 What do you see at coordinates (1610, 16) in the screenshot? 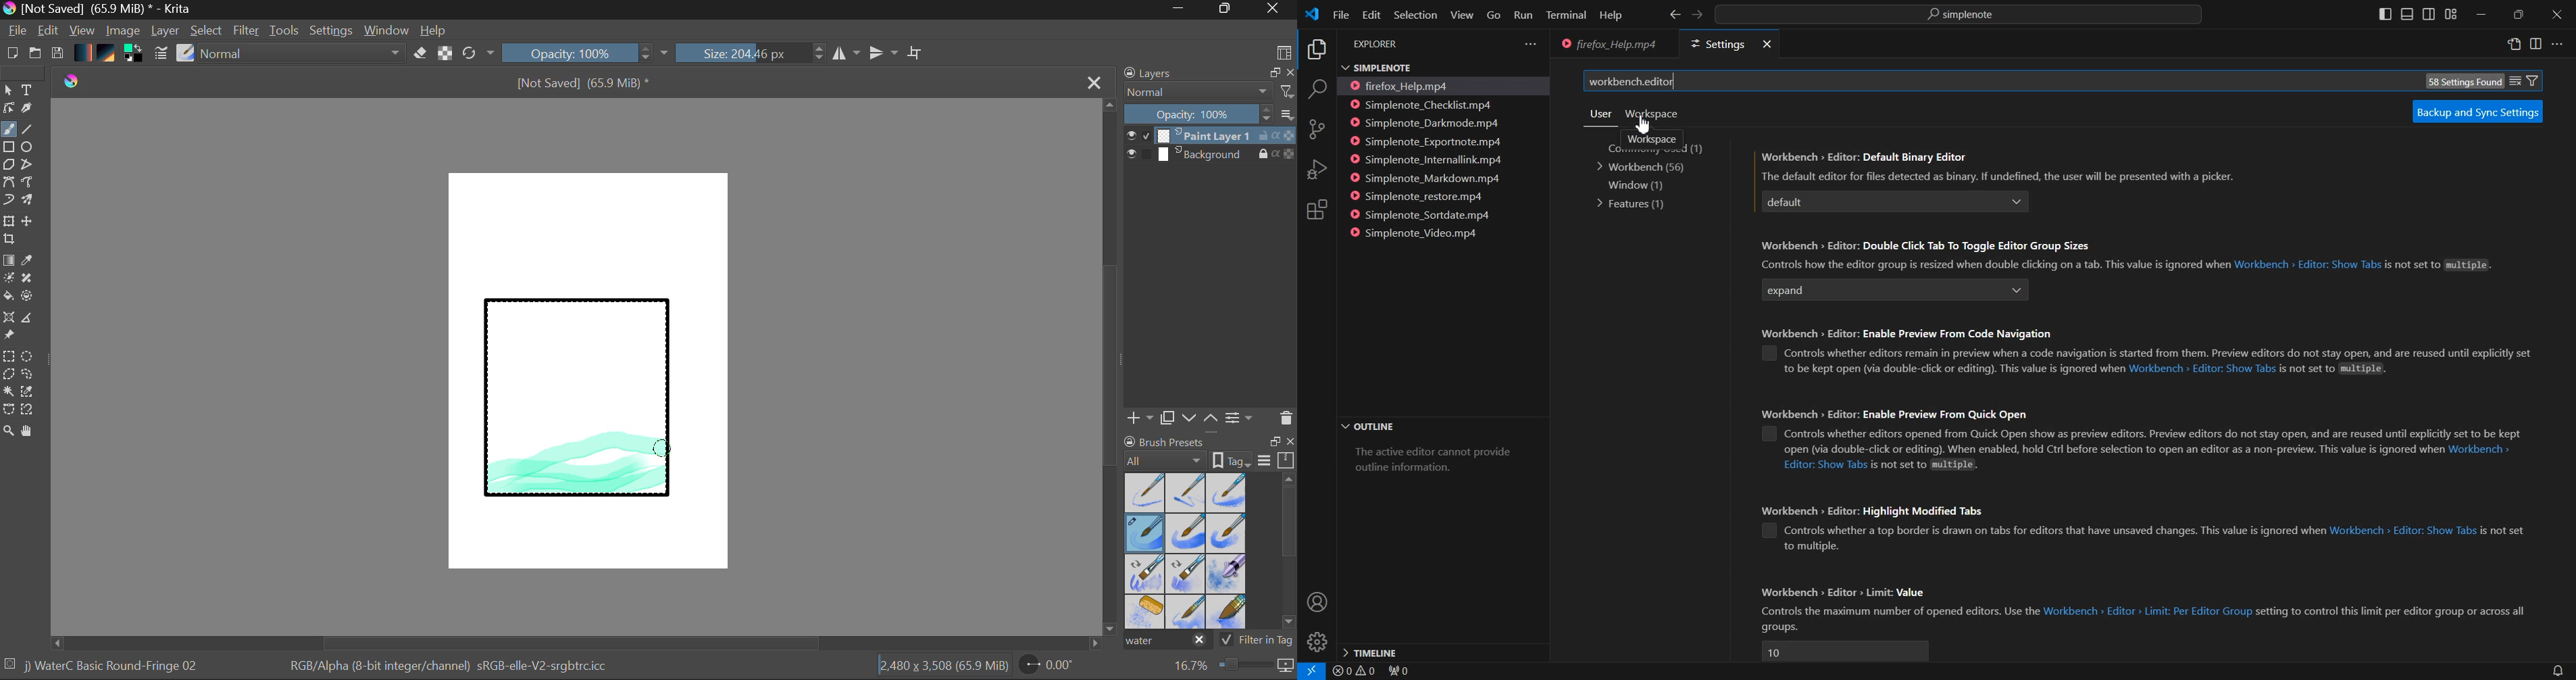
I see `Help` at bounding box center [1610, 16].